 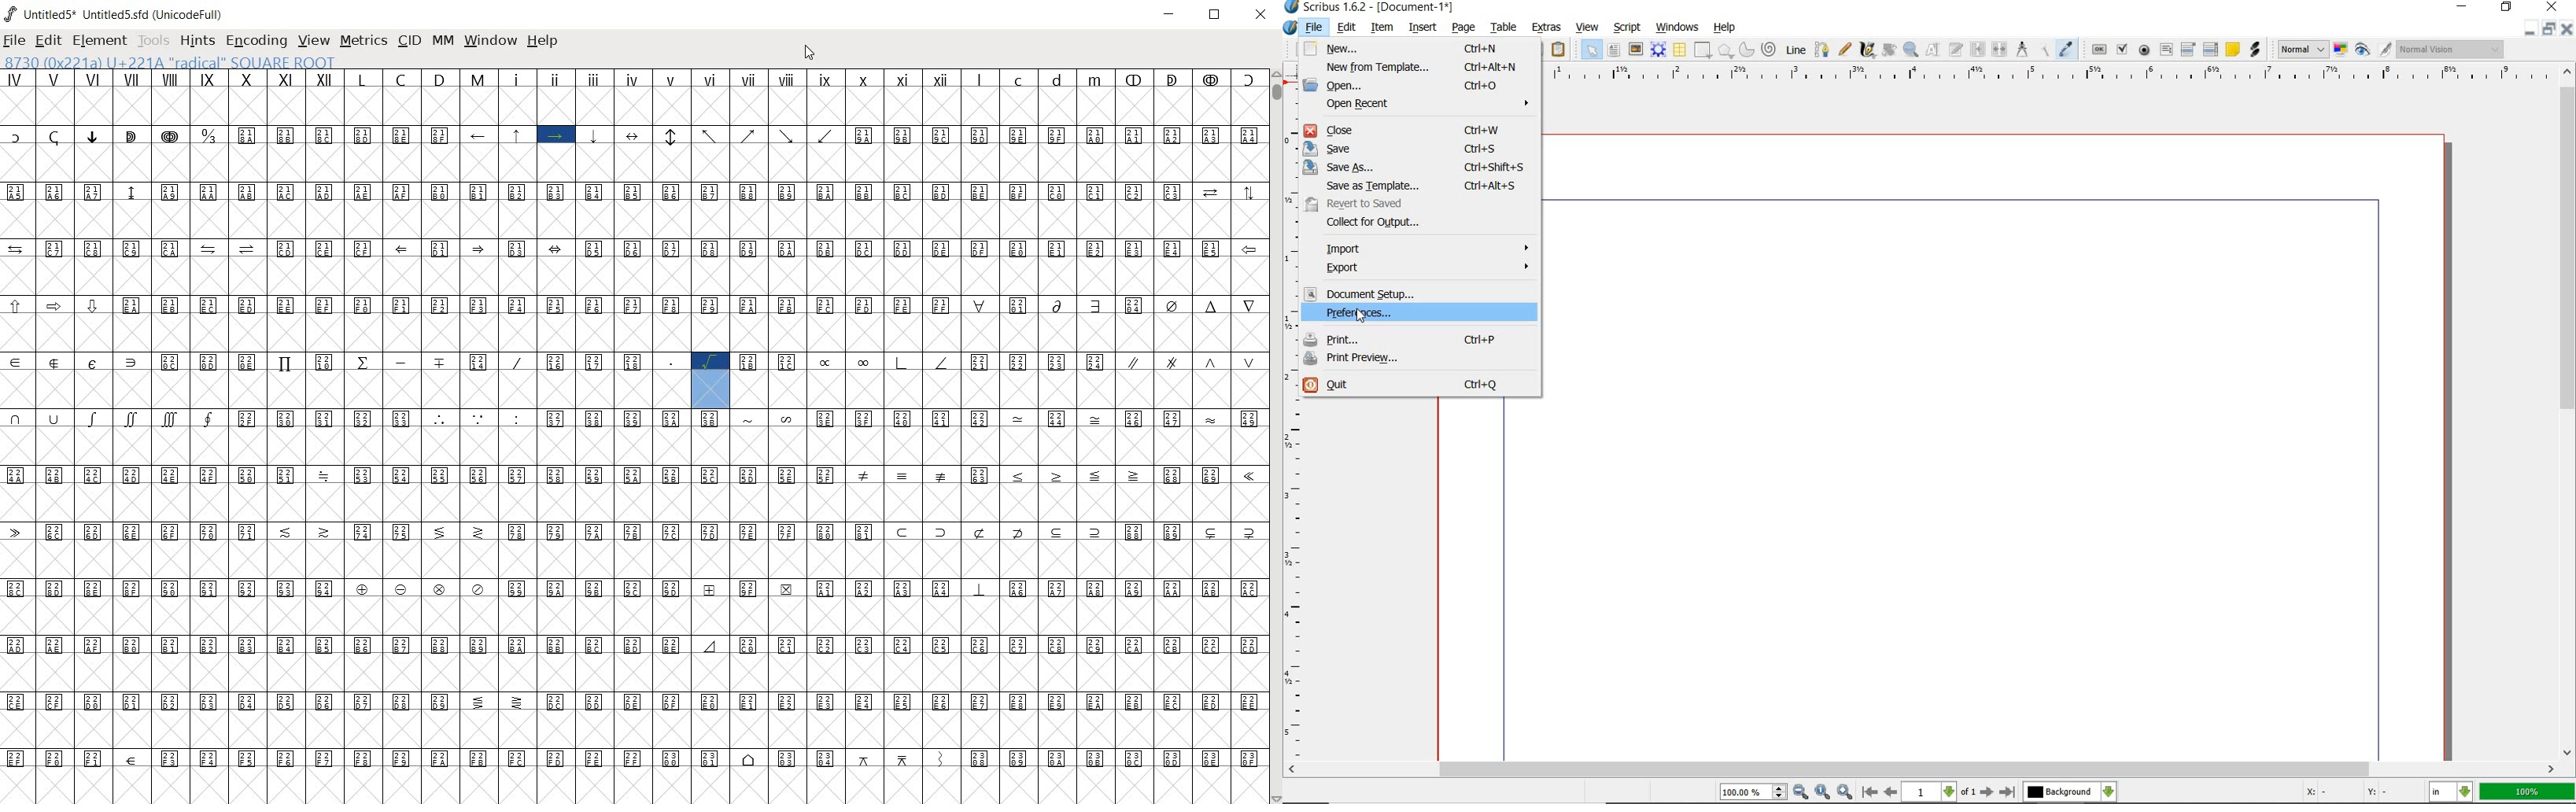 What do you see at coordinates (1261, 15) in the screenshot?
I see `CLOSE` at bounding box center [1261, 15].